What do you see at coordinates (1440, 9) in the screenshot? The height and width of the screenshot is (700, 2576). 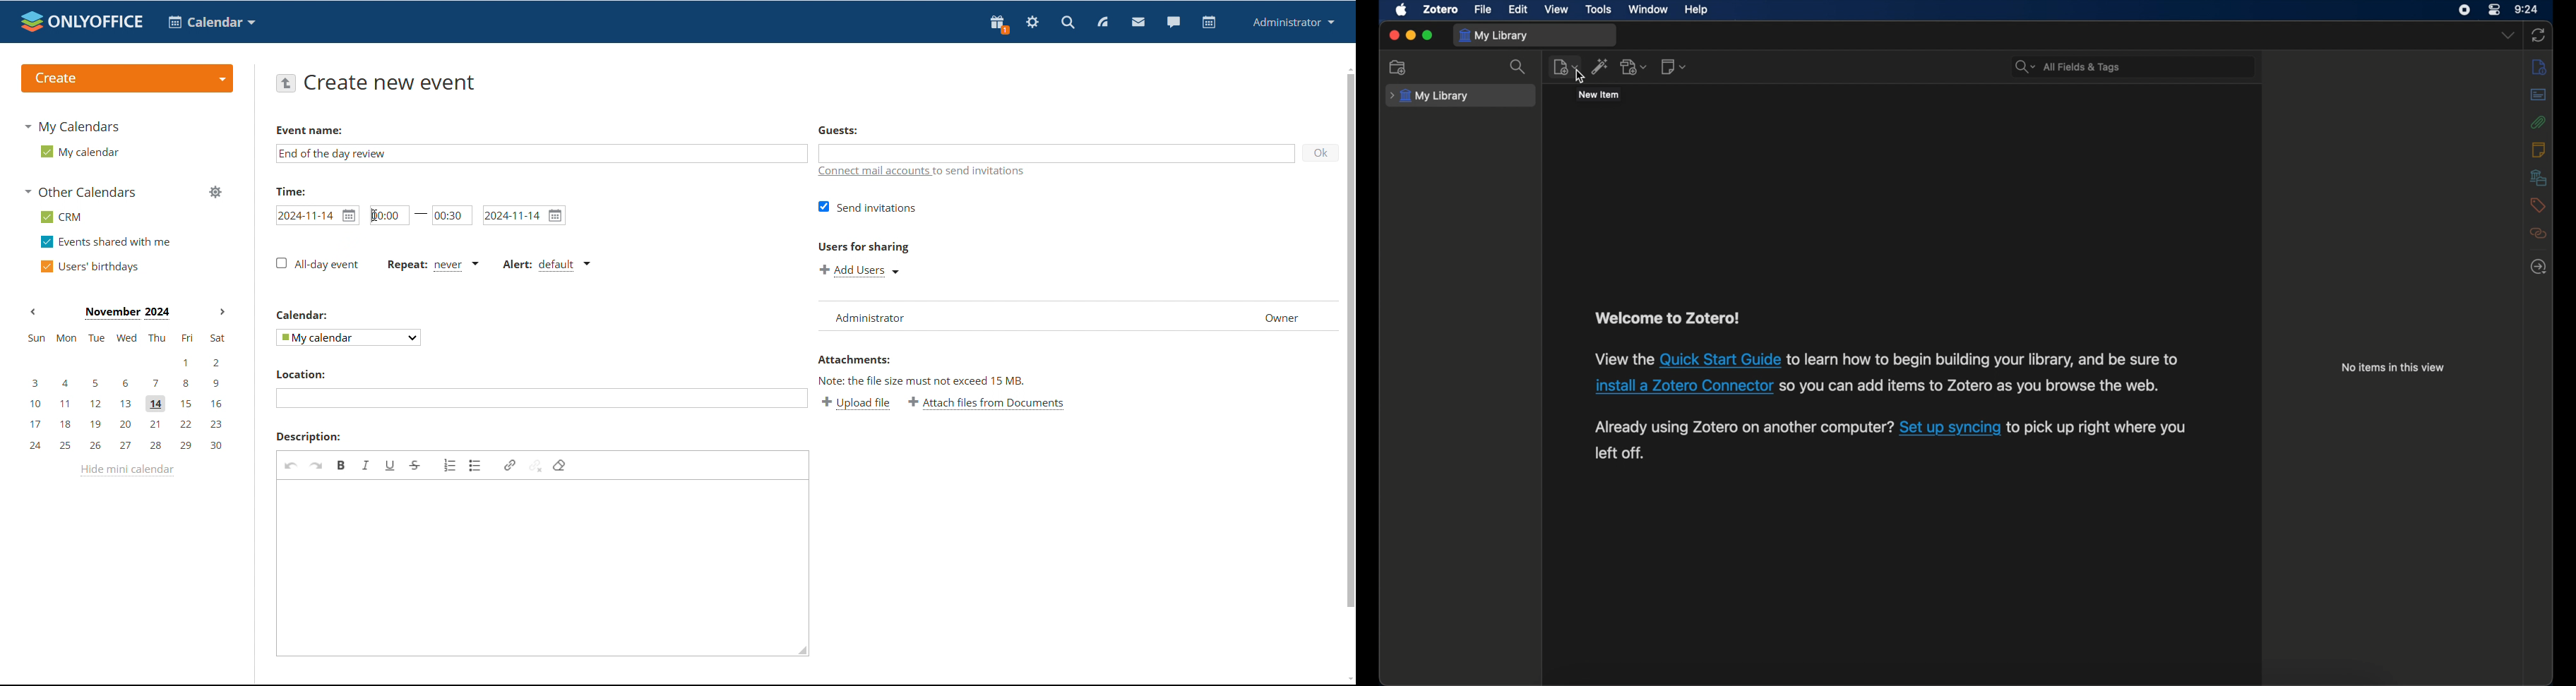 I see `zotero` at bounding box center [1440, 9].